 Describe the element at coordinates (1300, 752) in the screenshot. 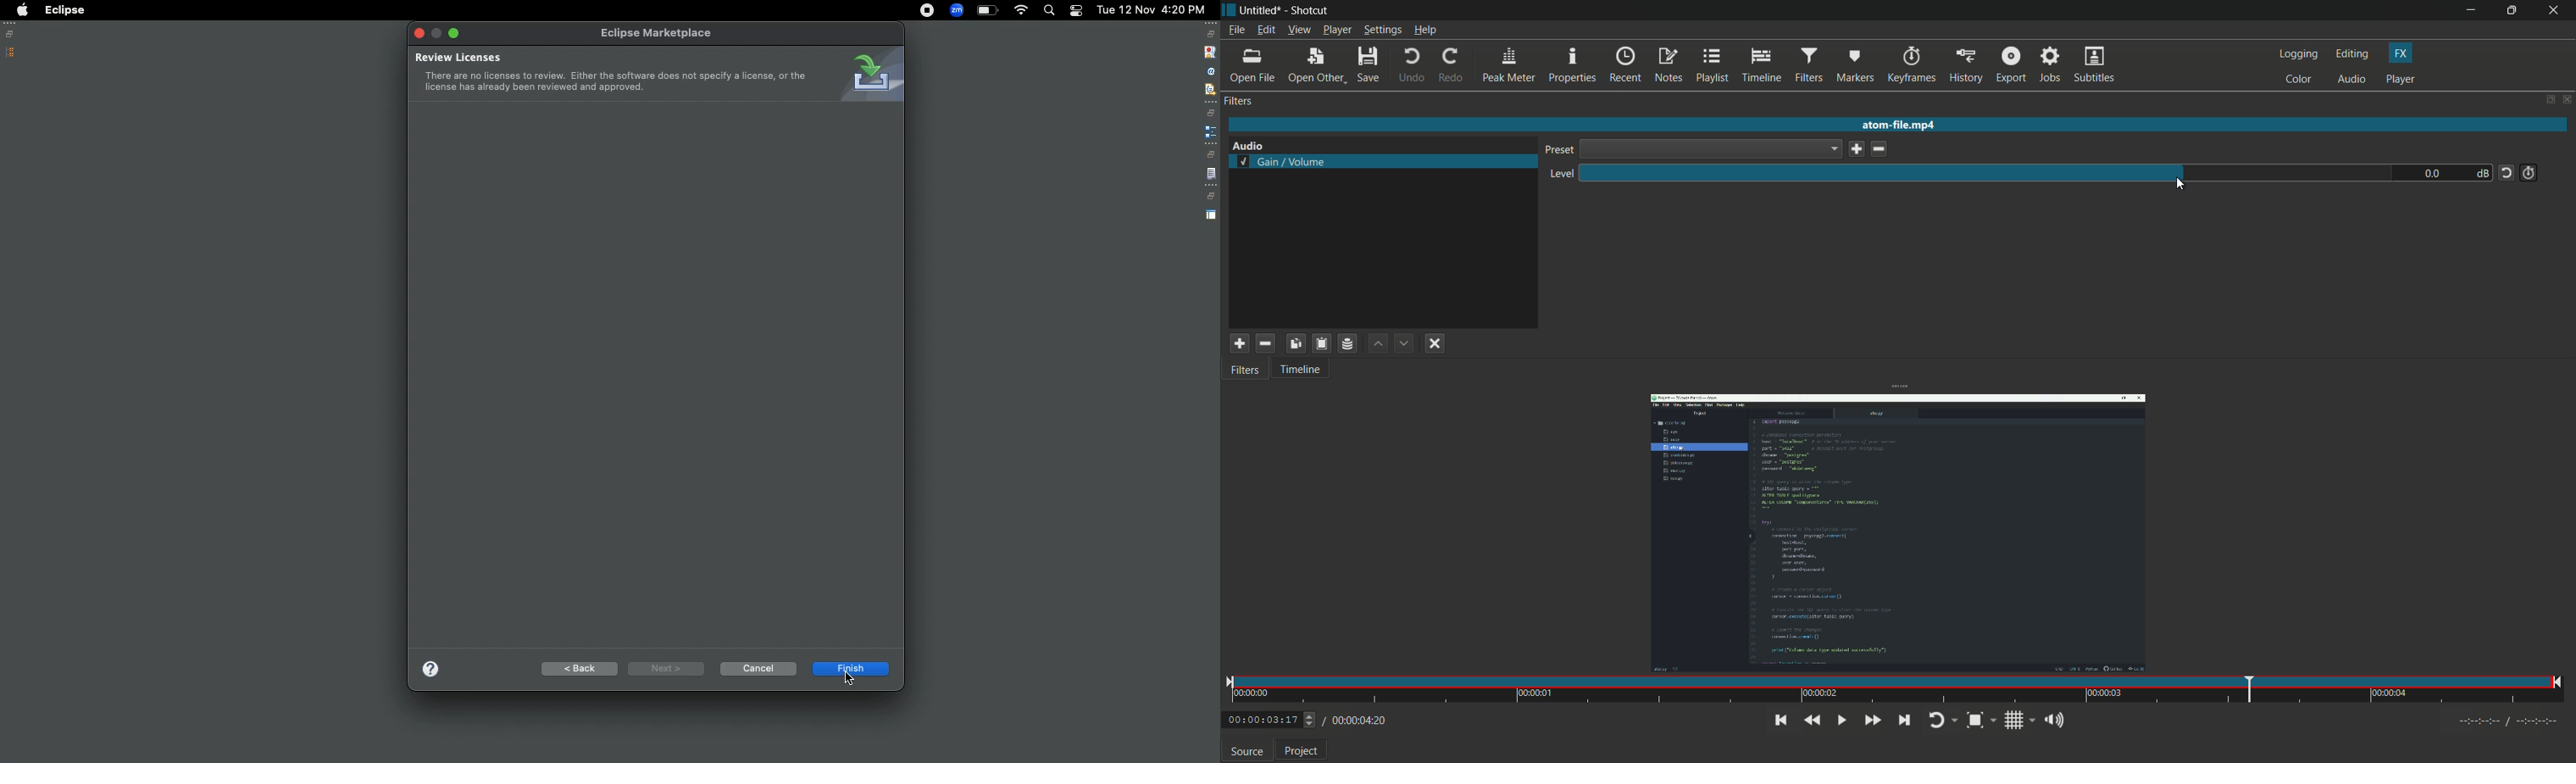

I see `Project` at that location.